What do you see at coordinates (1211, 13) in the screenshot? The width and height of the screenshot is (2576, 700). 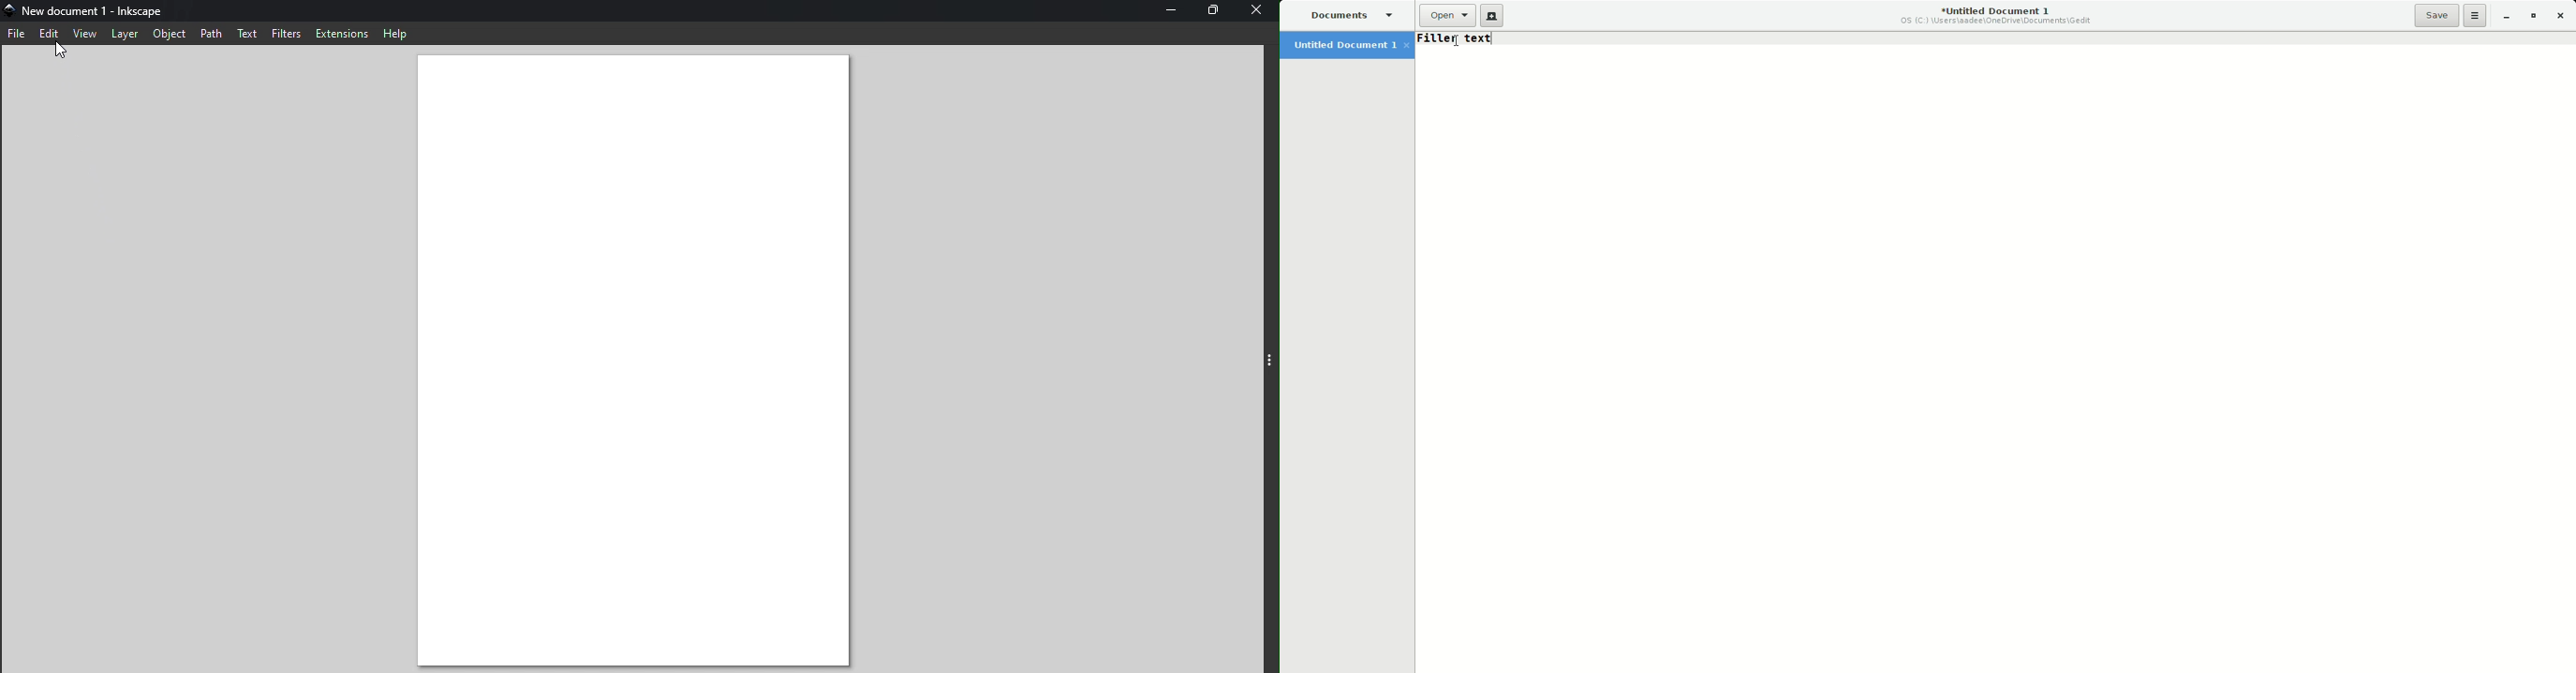 I see `Maximize` at bounding box center [1211, 13].